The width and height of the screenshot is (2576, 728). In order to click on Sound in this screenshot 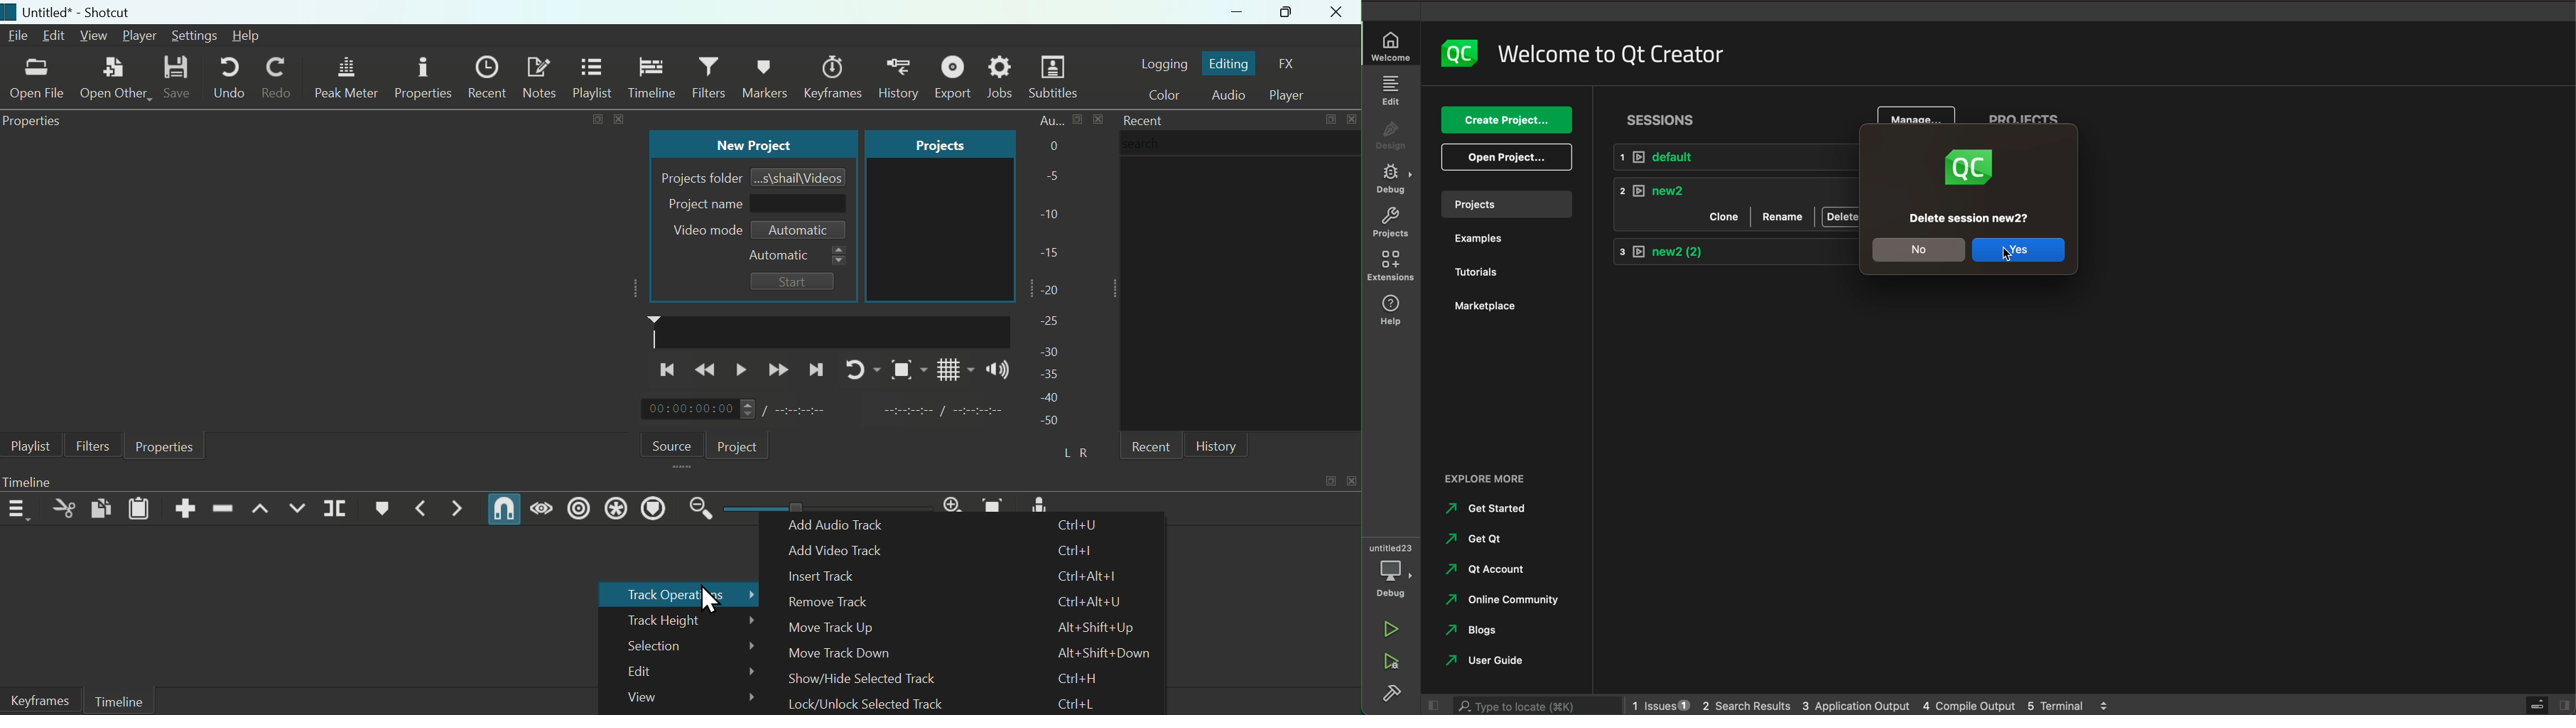, I will do `click(995, 370)`.